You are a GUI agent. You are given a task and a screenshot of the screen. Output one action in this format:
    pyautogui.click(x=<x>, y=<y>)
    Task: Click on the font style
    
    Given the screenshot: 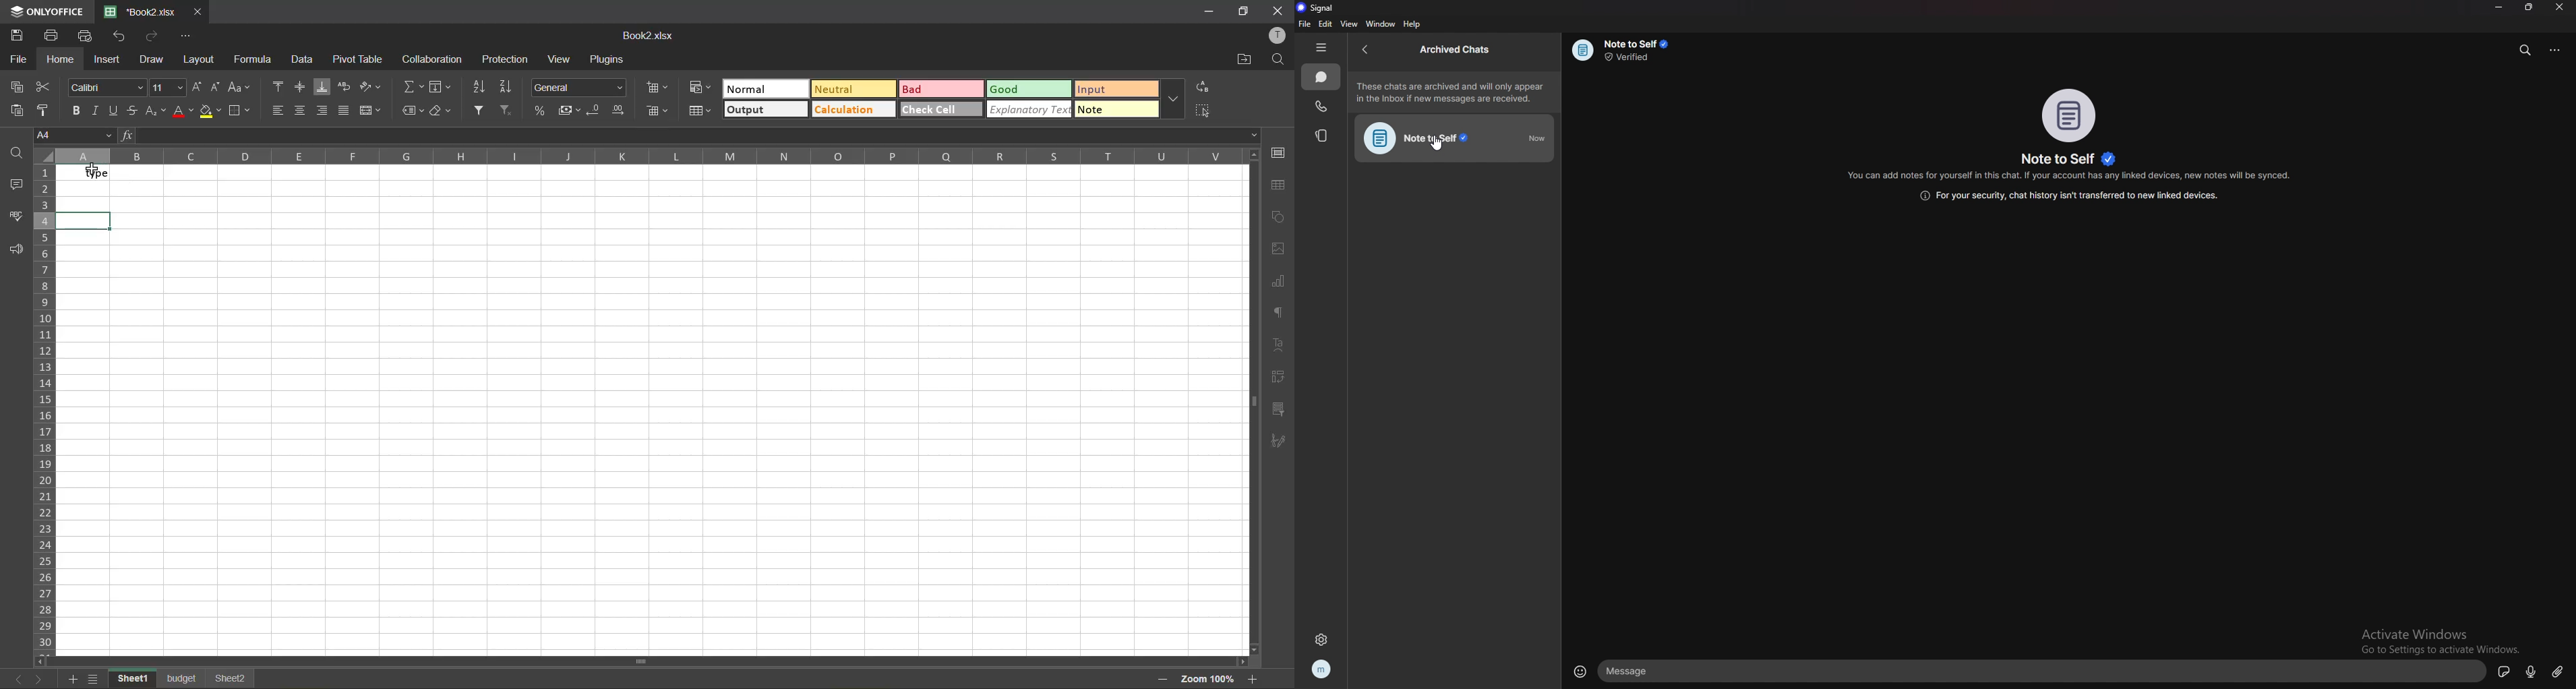 What is the action you would take?
    pyautogui.click(x=104, y=87)
    